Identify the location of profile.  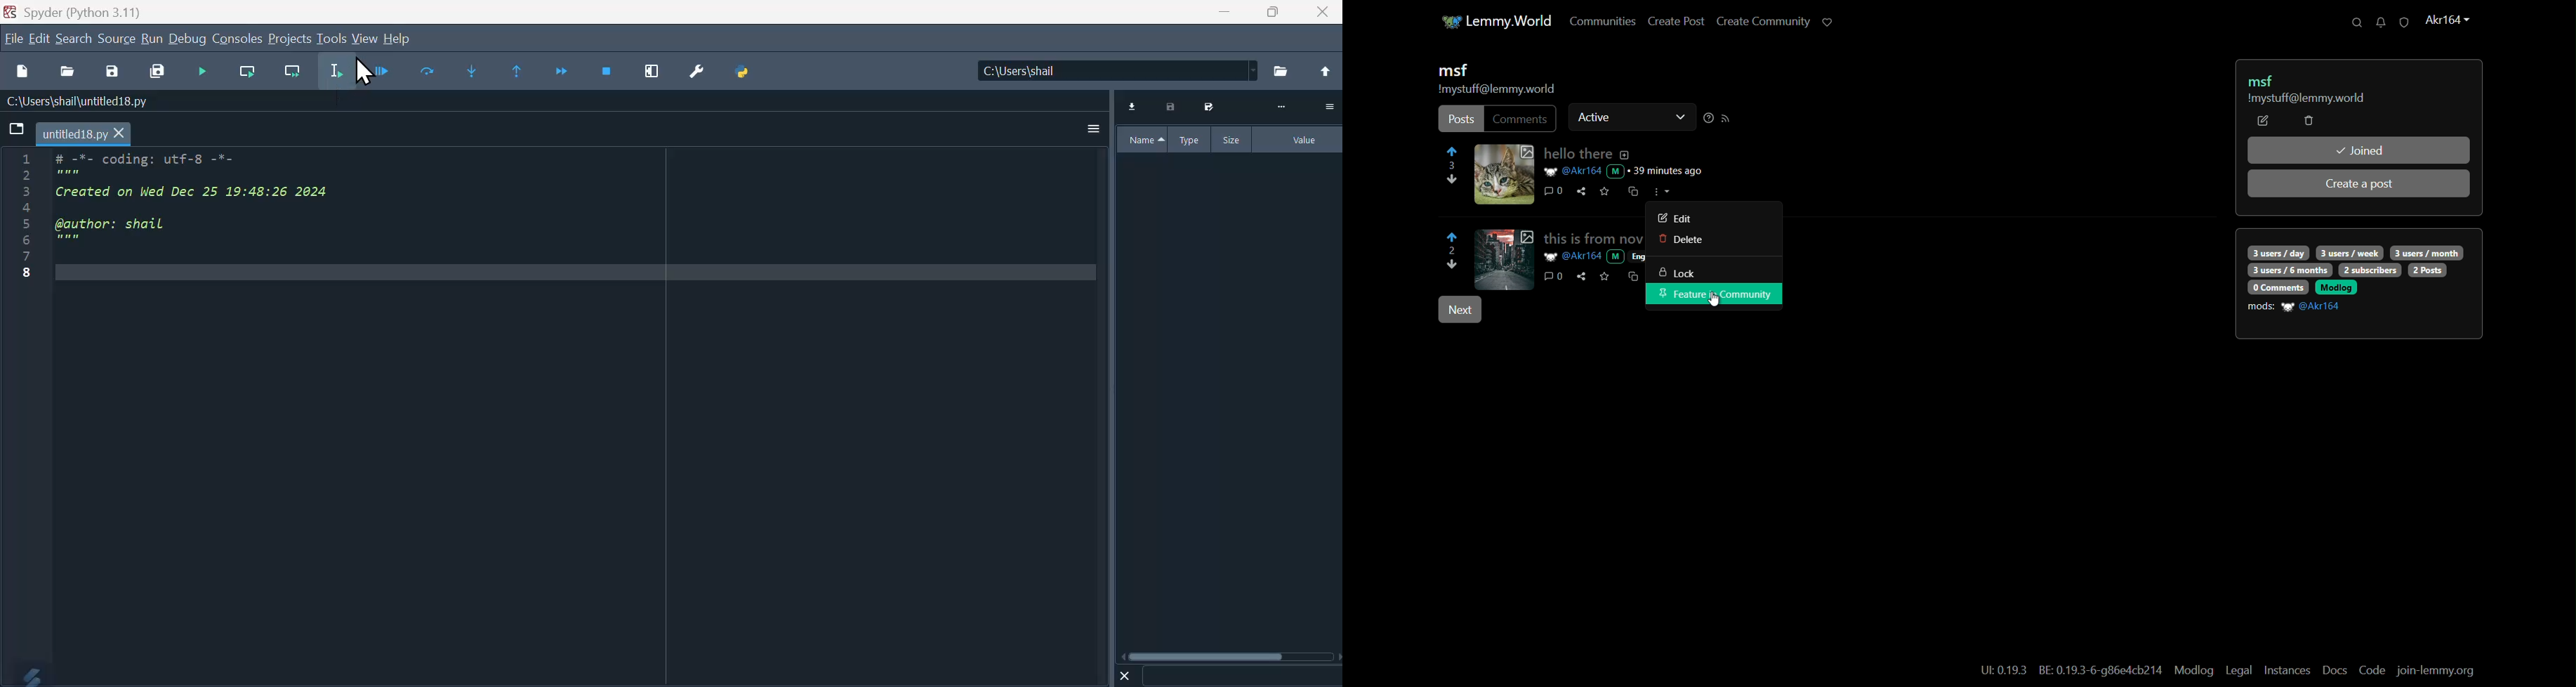
(2446, 21).